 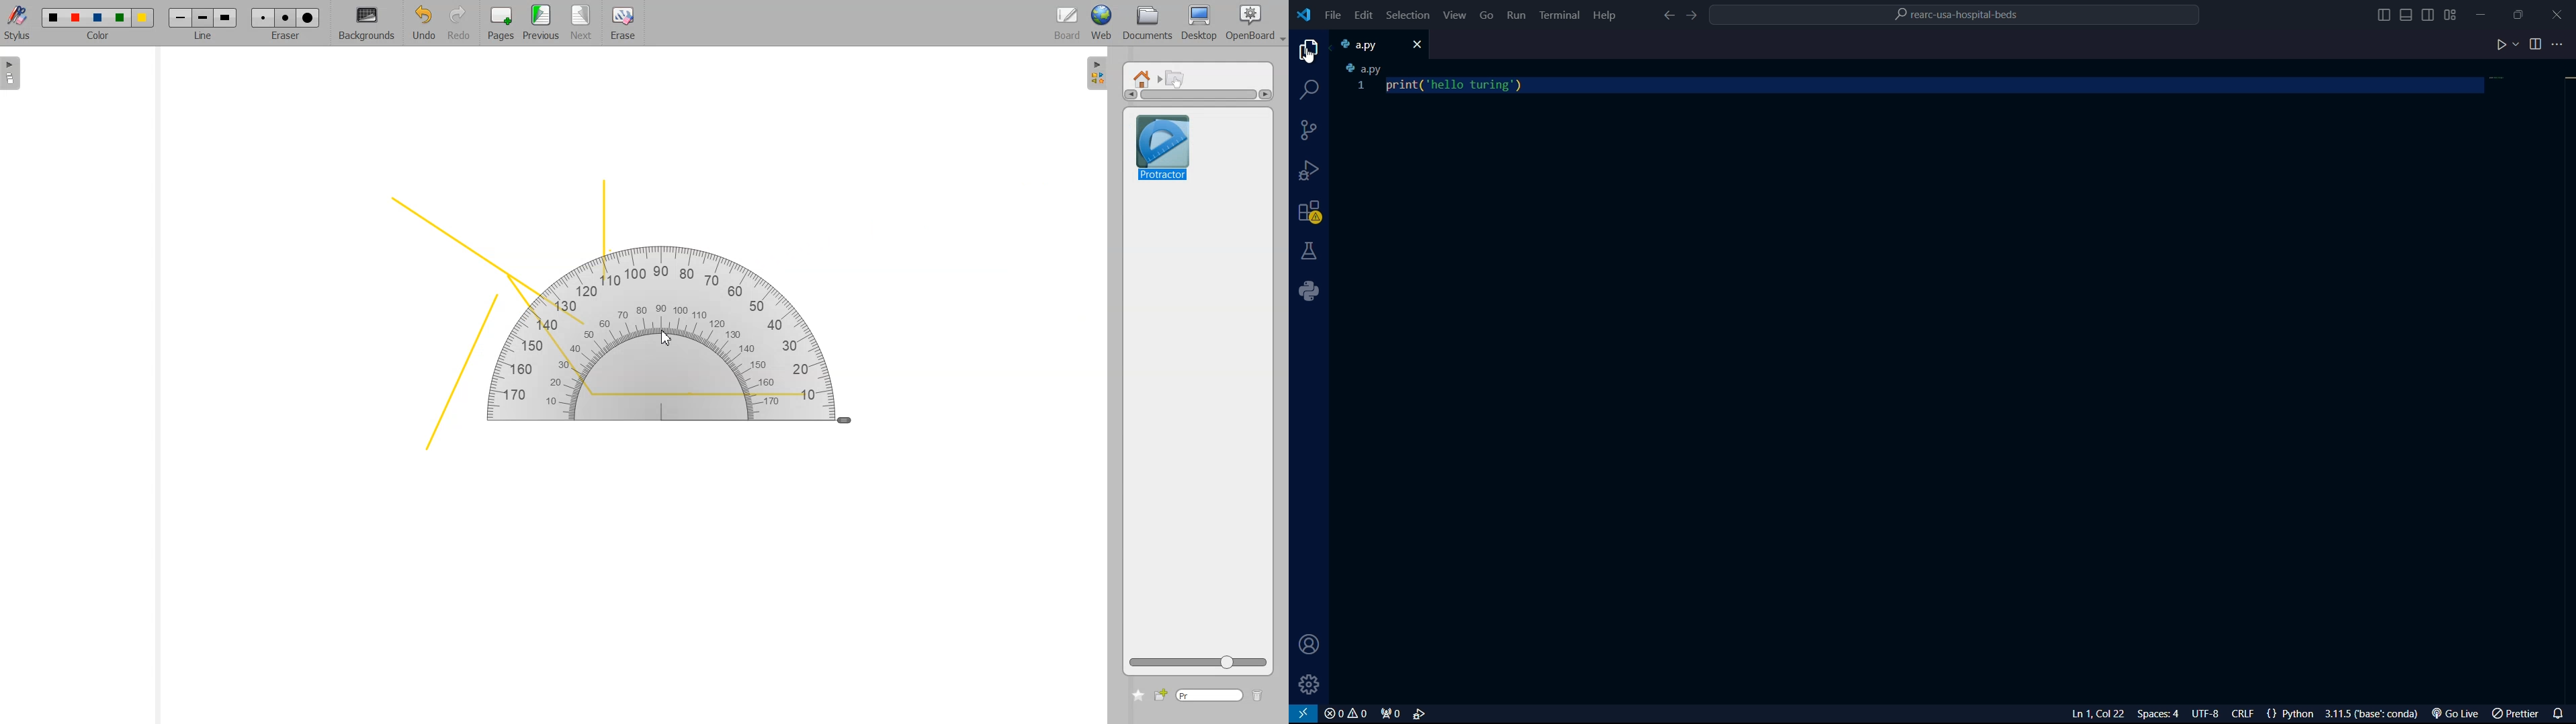 I want to click on source code, so click(x=1310, y=130).